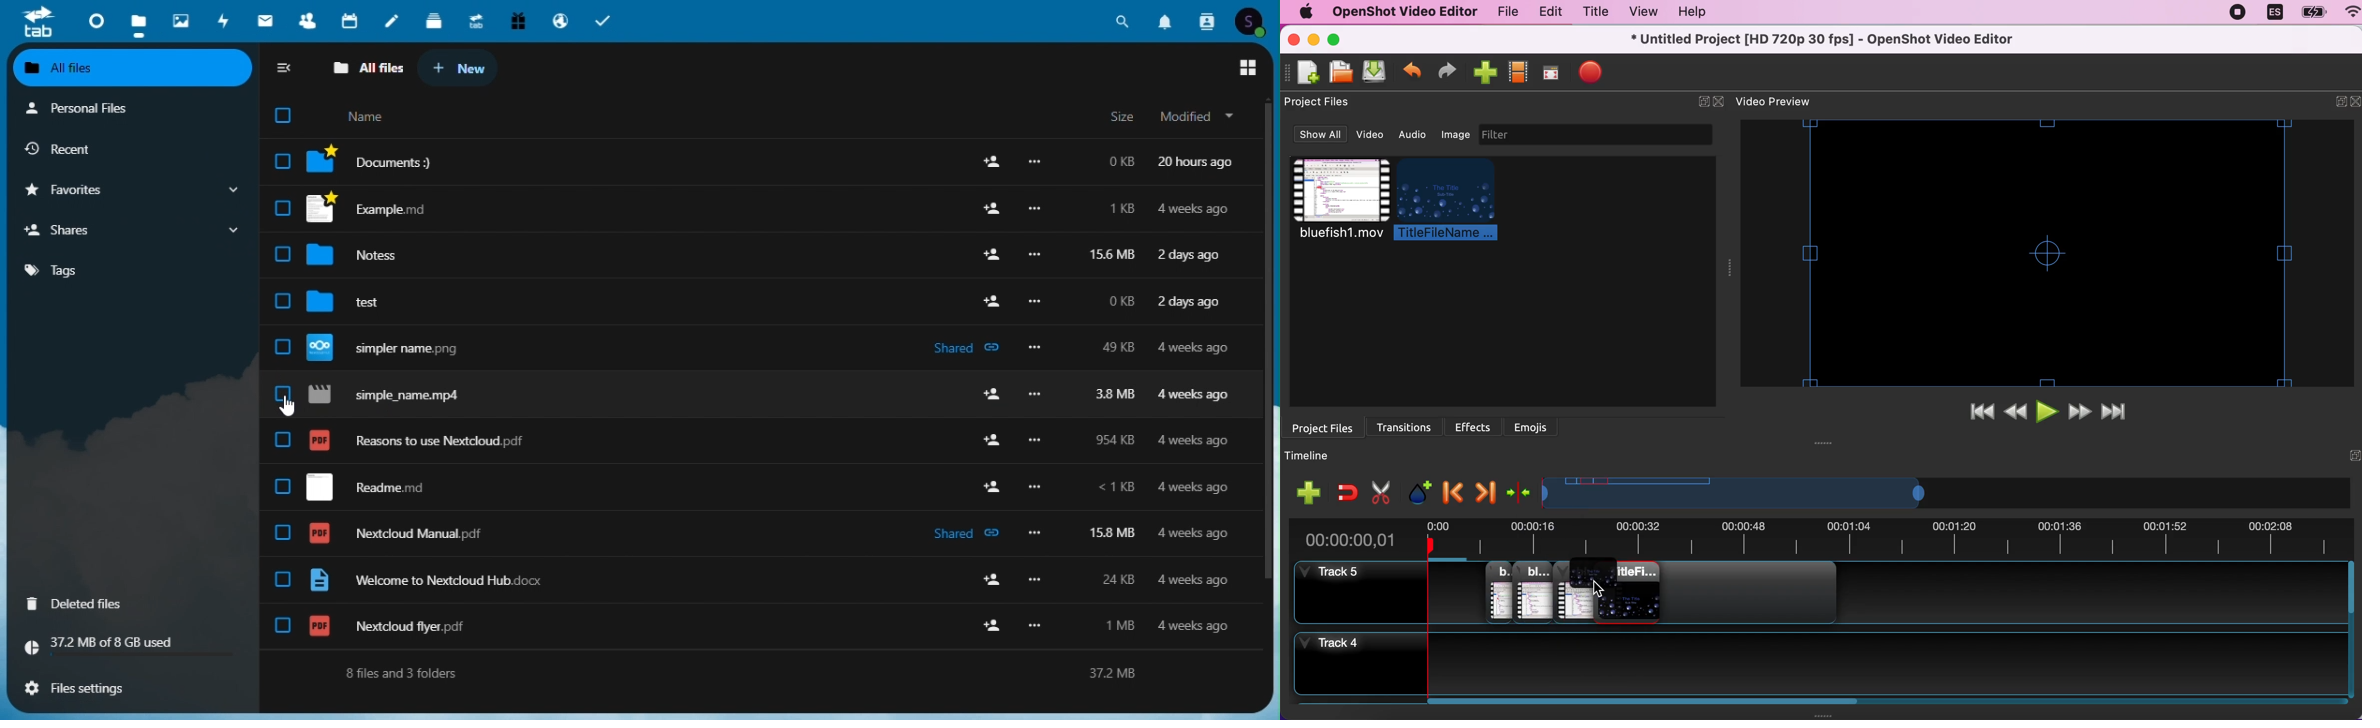 The width and height of the screenshot is (2380, 728). What do you see at coordinates (1324, 102) in the screenshot?
I see `project files` at bounding box center [1324, 102].